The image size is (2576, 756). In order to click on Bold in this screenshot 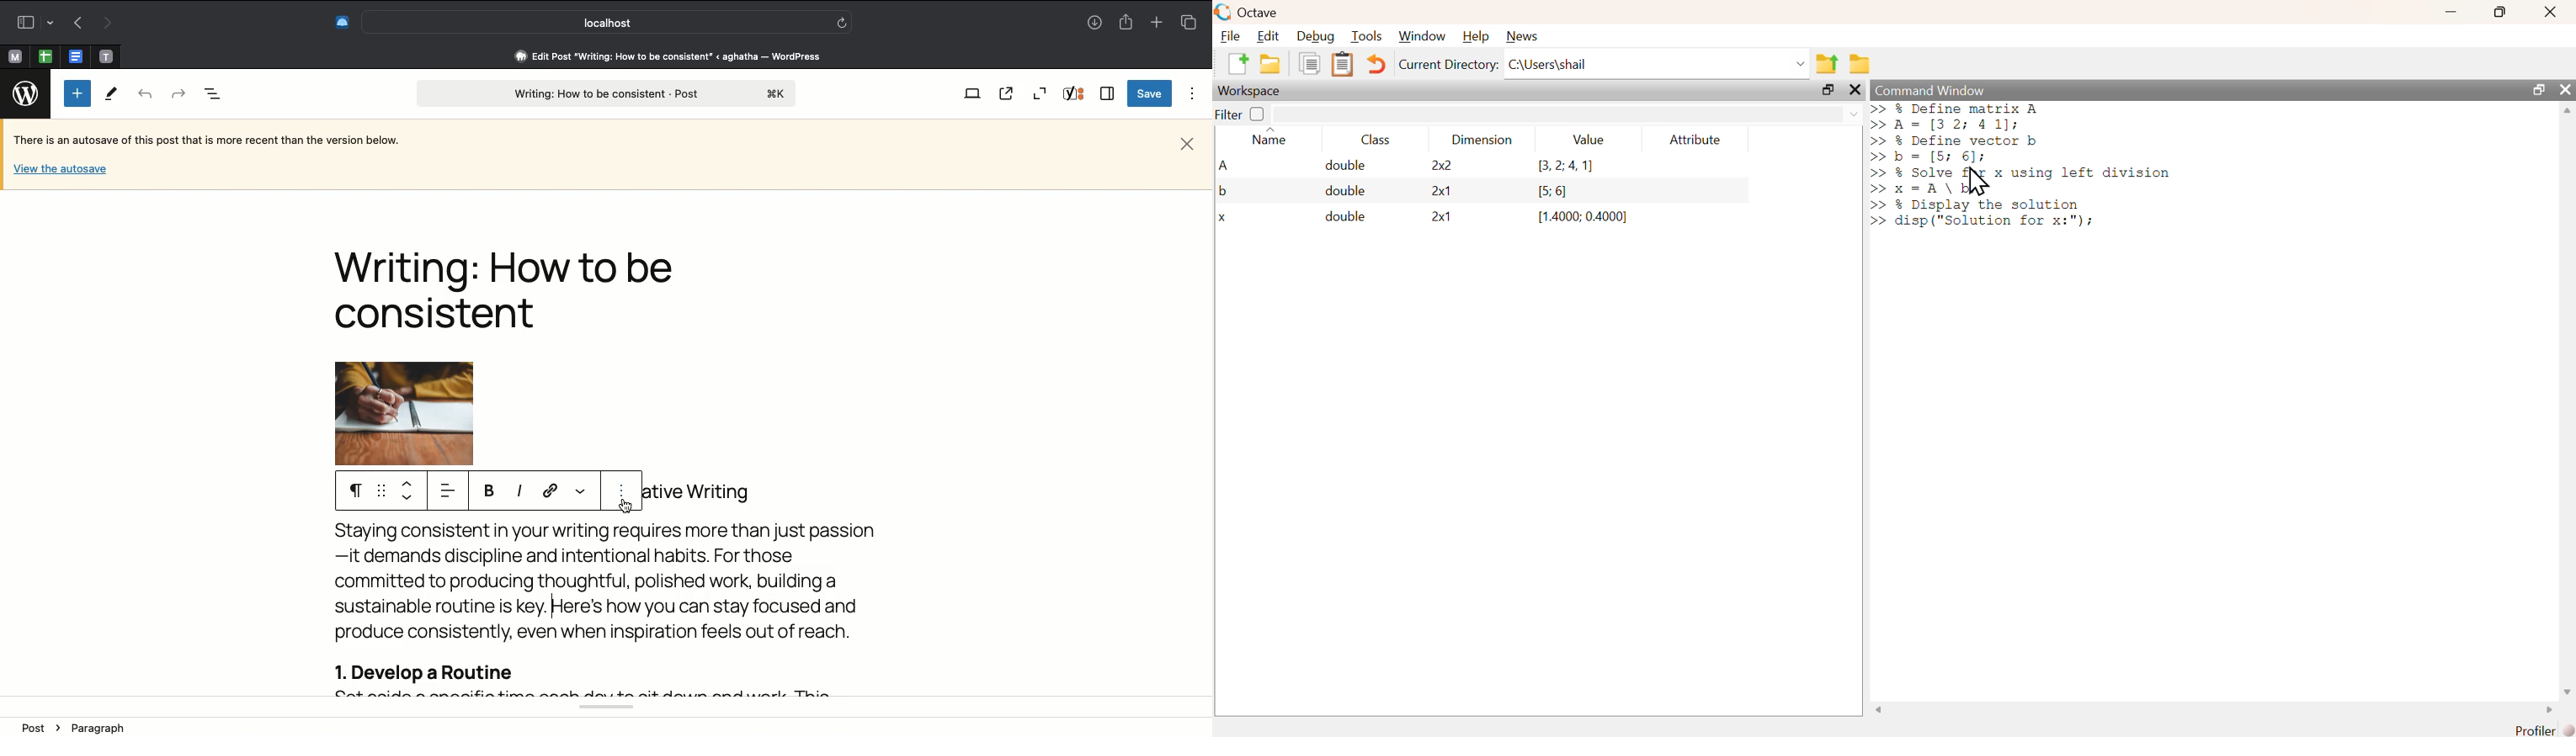, I will do `click(491, 491)`.